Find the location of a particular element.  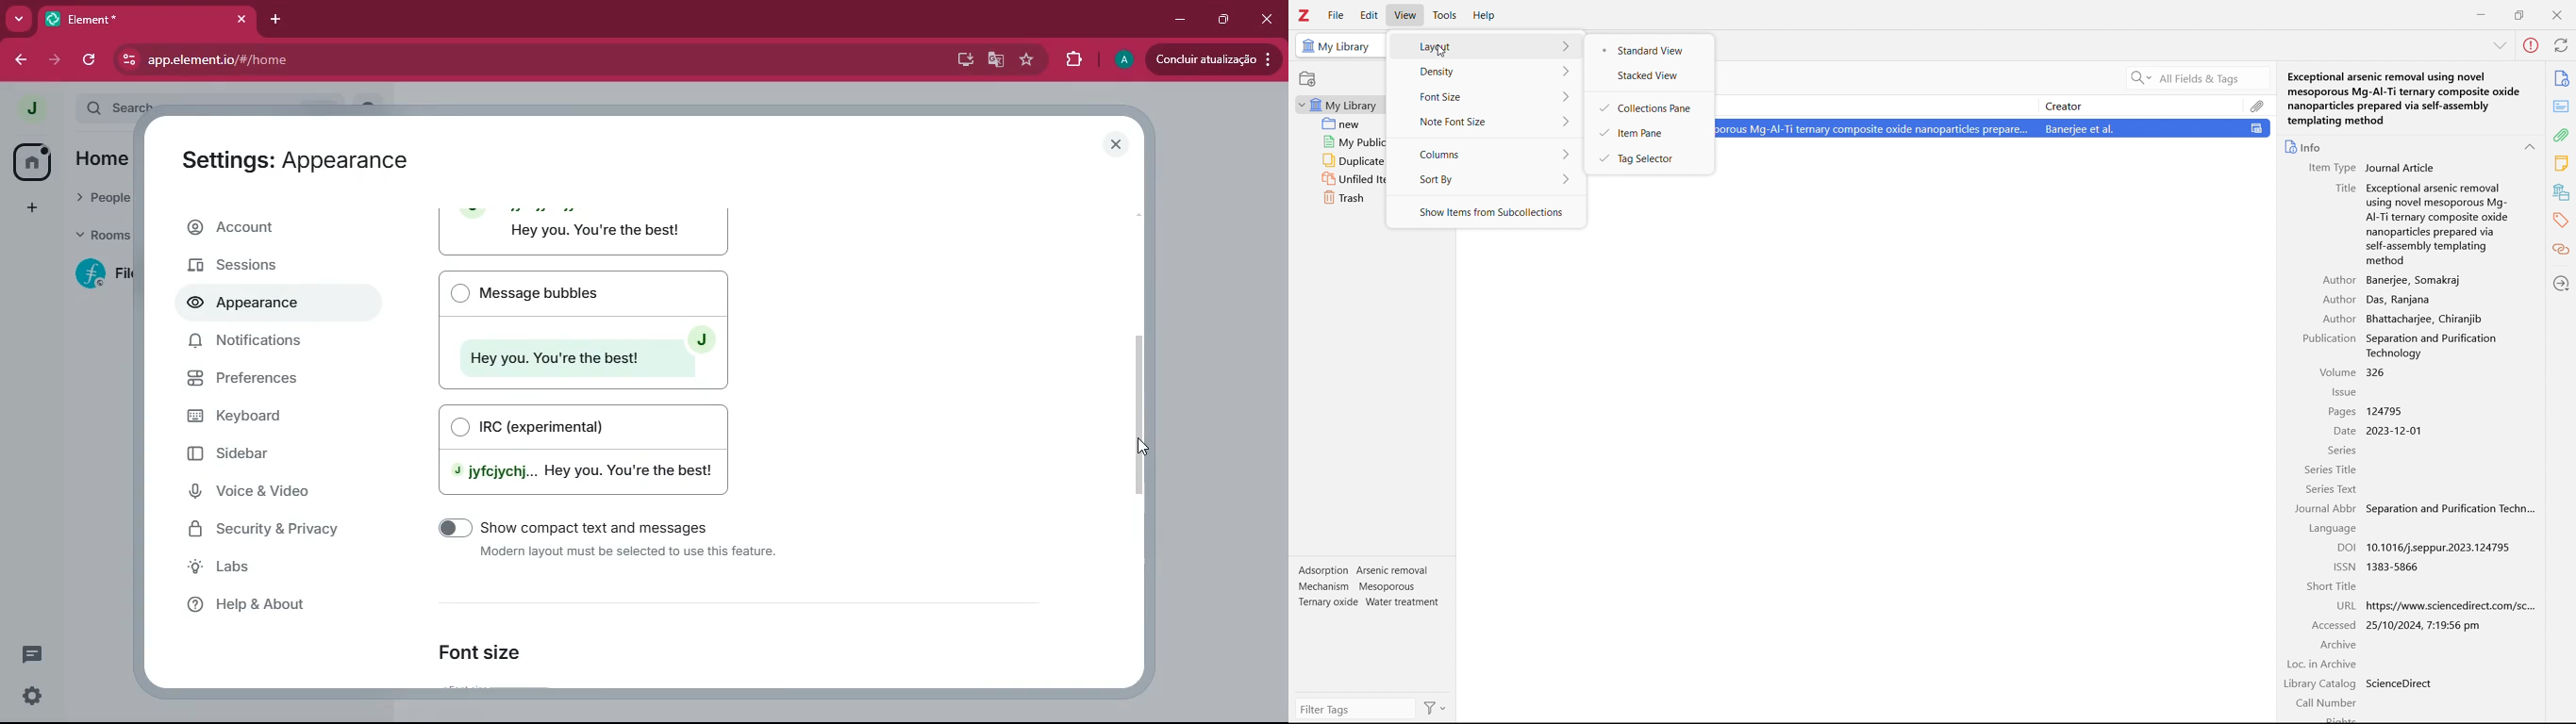

preferences is located at coordinates (269, 380).